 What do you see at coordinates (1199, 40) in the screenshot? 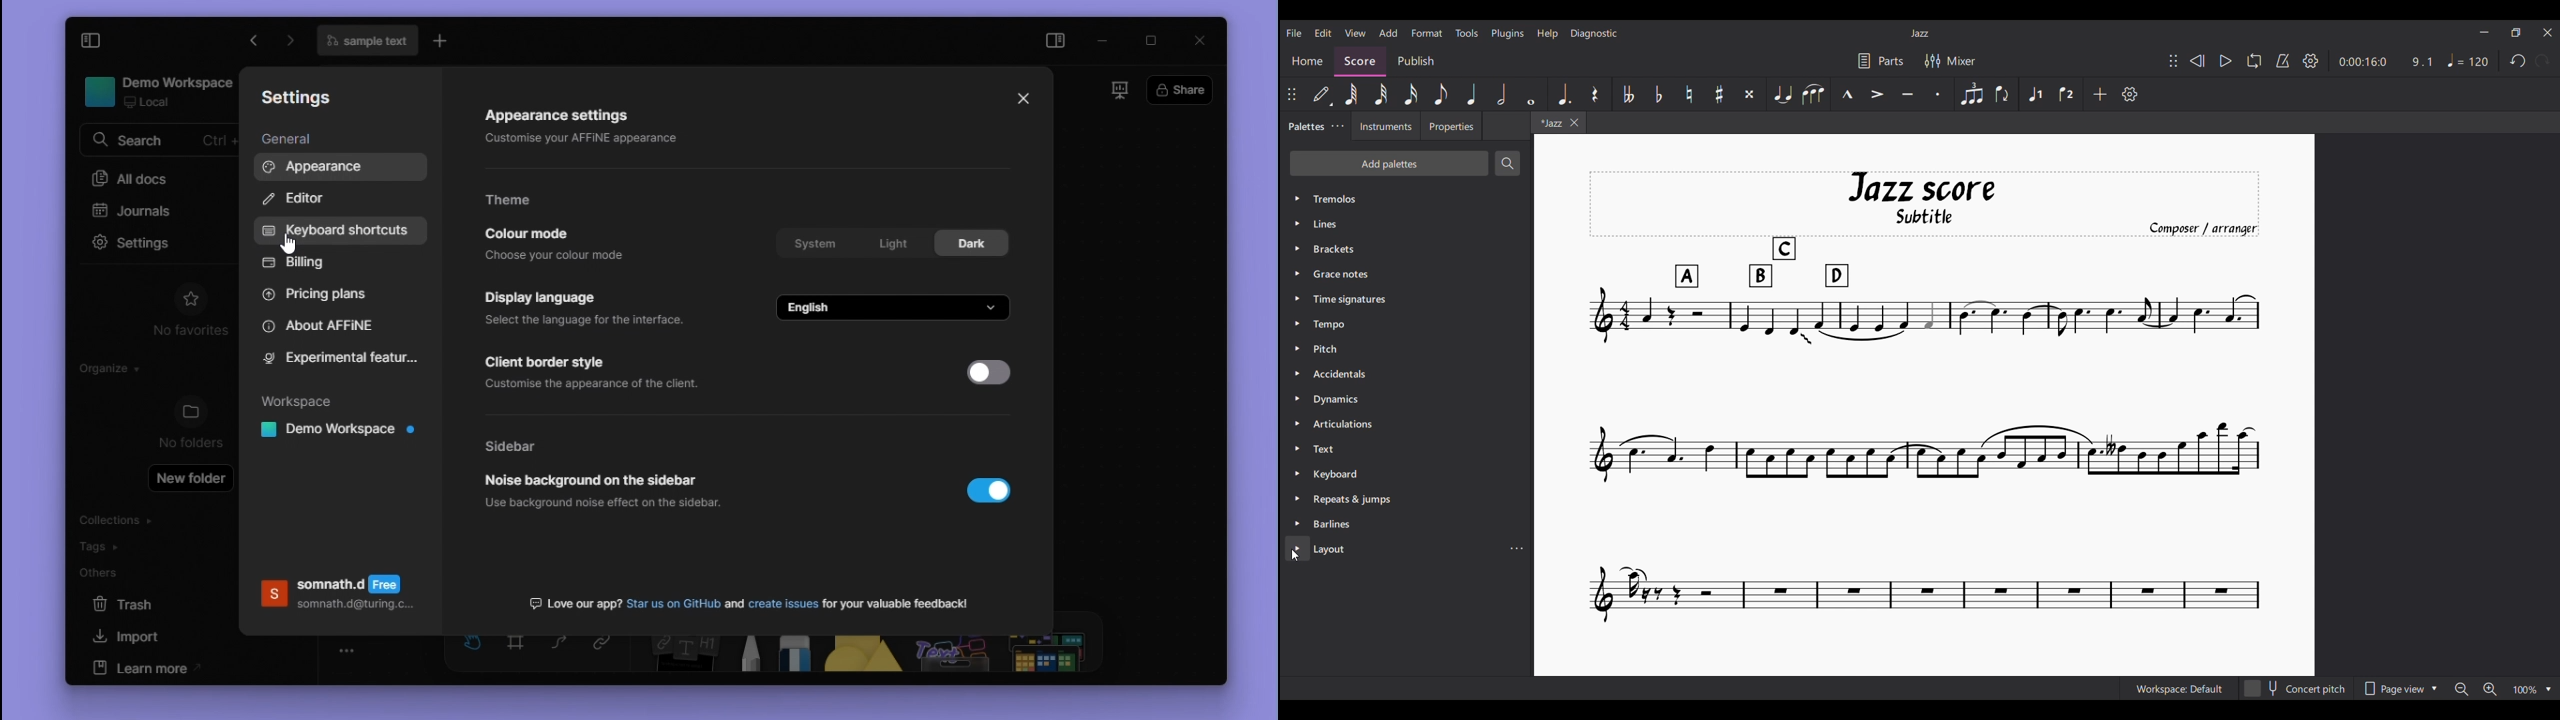
I see `close` at bounding box center [1199, 40].